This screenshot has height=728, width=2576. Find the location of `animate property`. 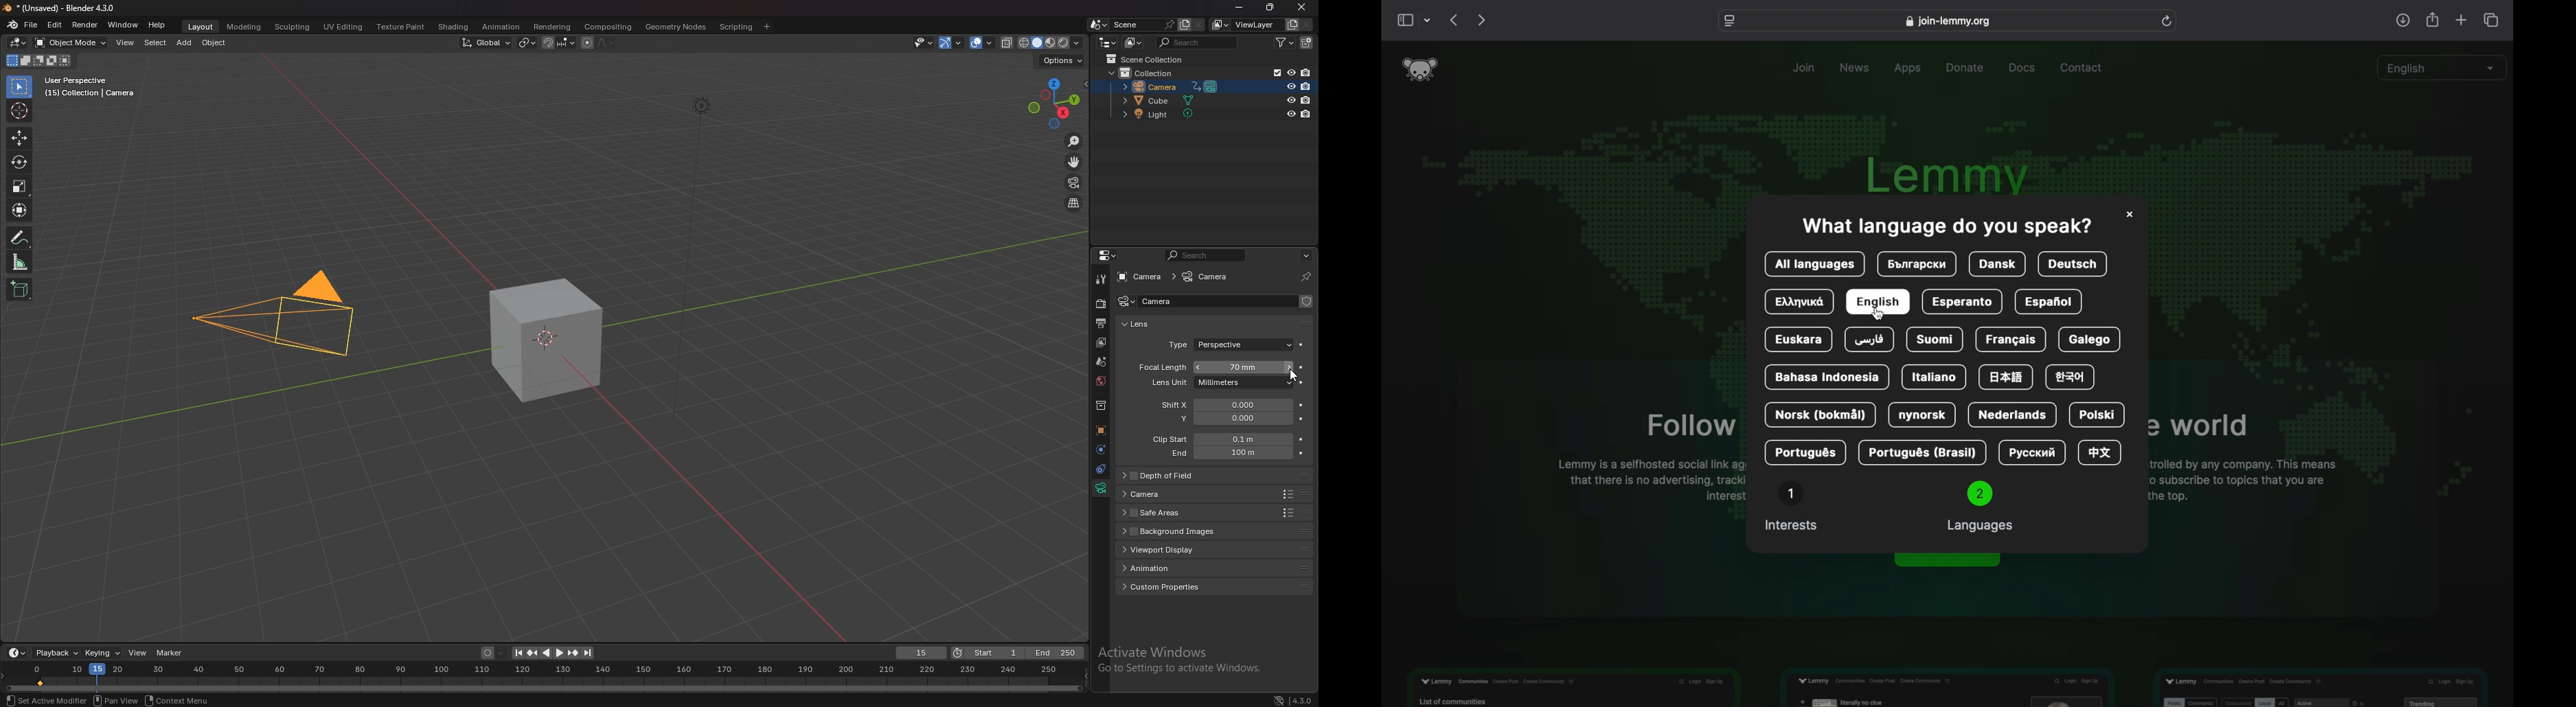

animate property is located at coordinates (1301, 452).